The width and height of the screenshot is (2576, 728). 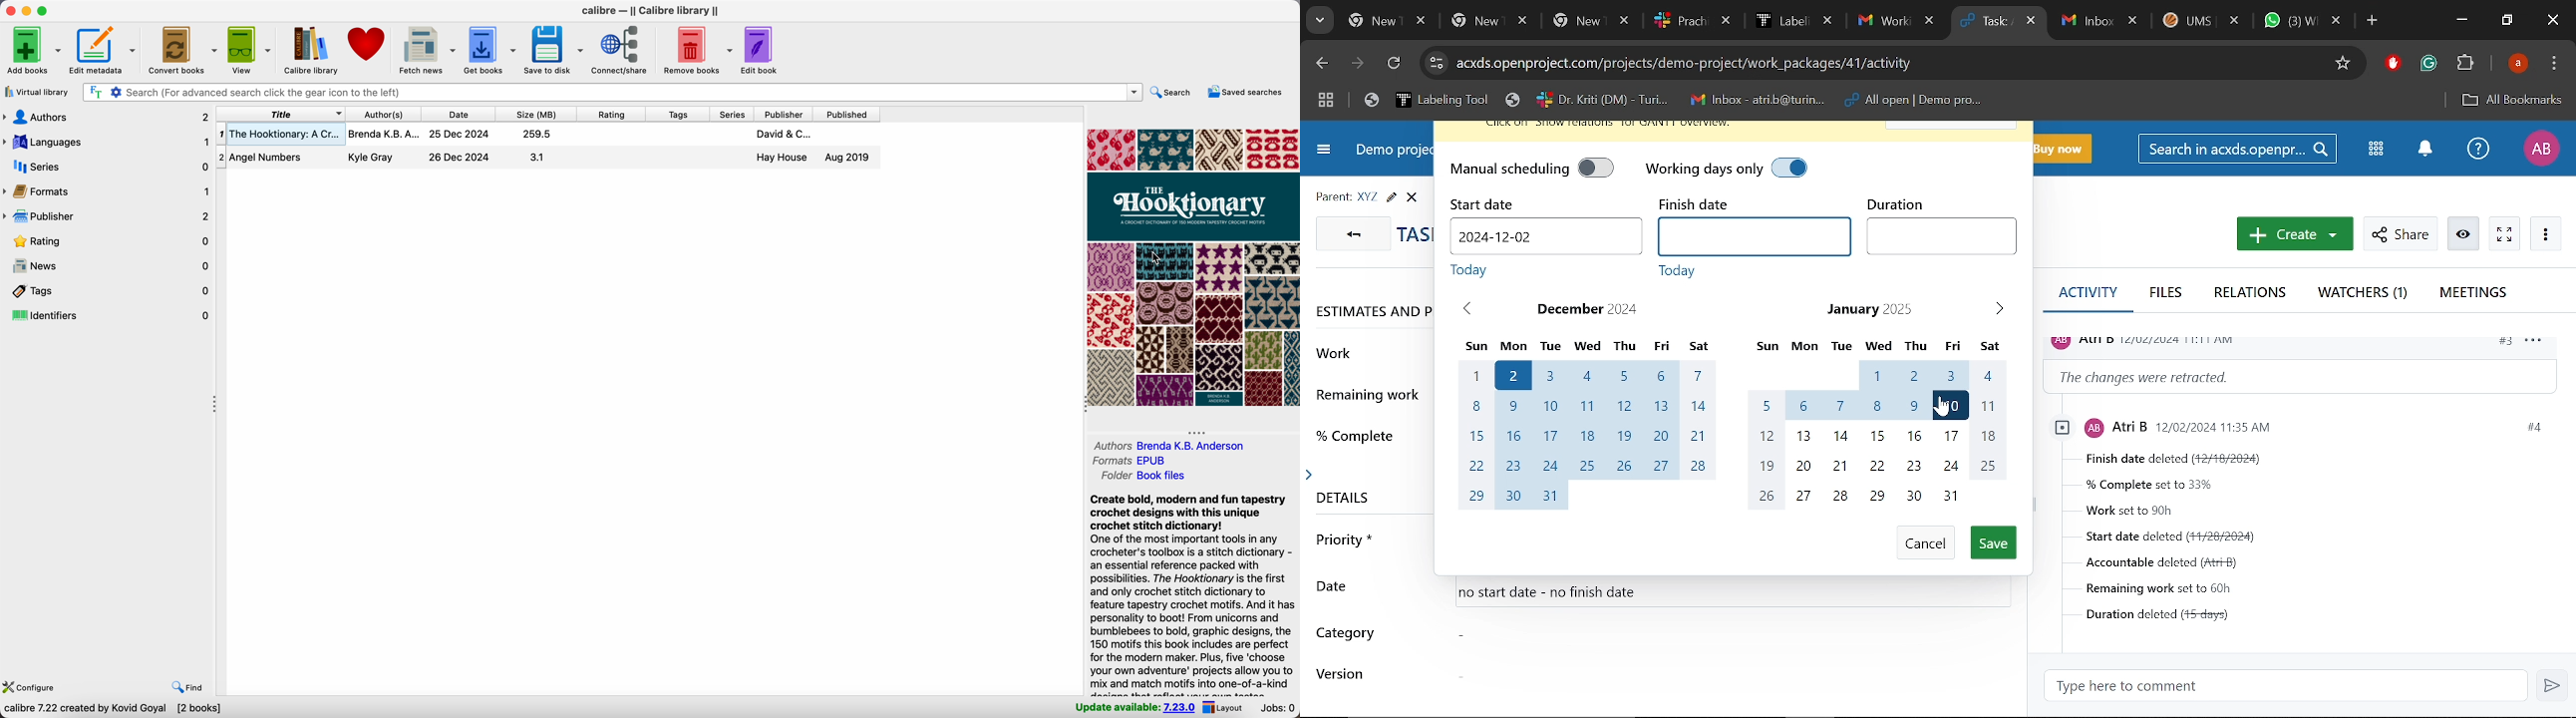 I want to click on GO back, so click(x=1350, y=232).